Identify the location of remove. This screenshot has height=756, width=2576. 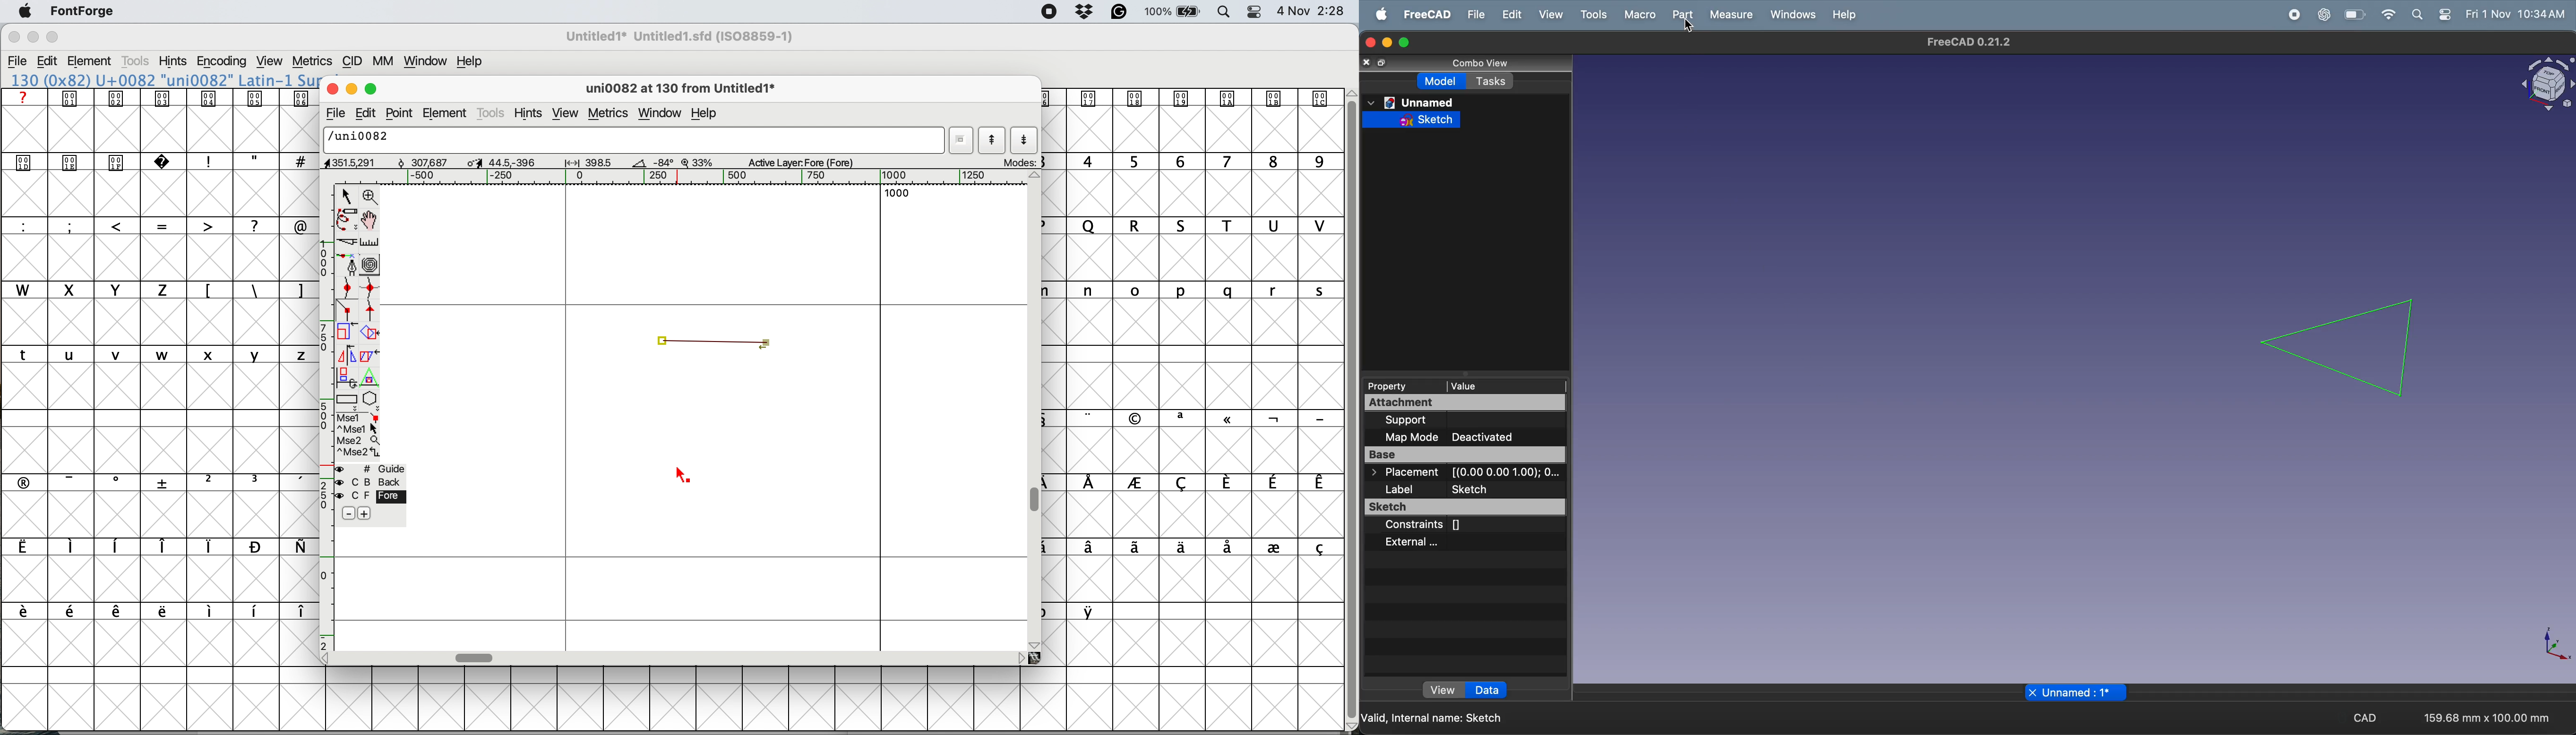
(350, 514).